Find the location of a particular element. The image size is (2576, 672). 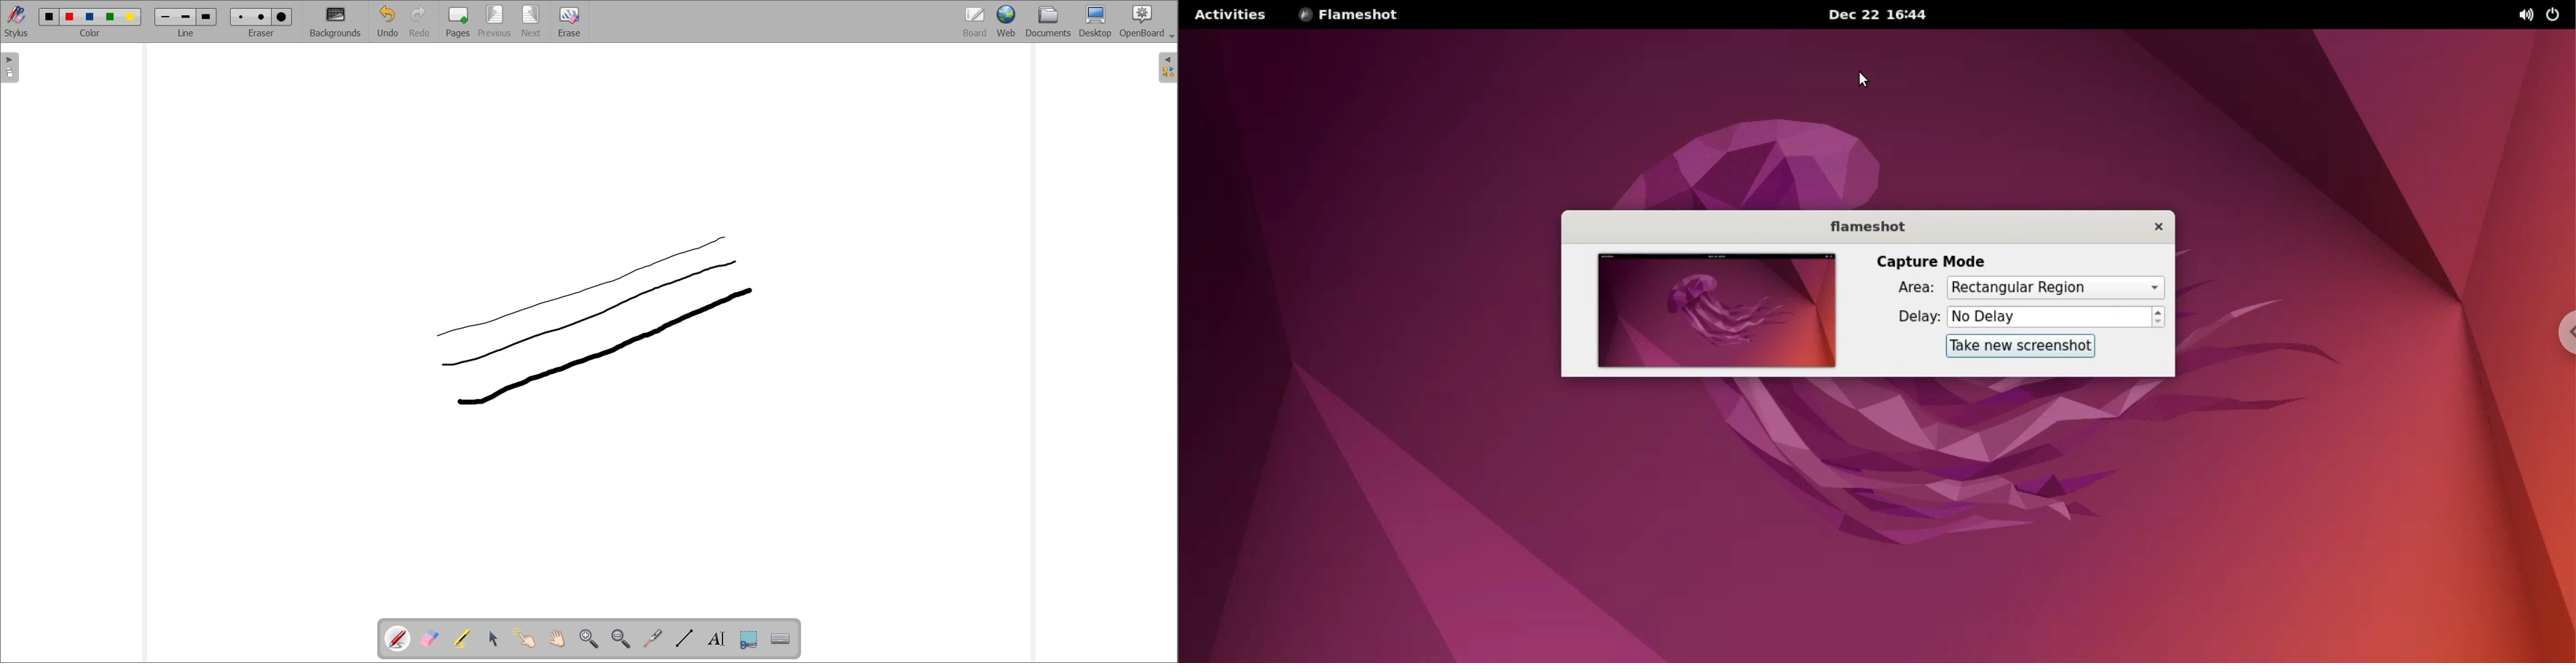

delay time input box is located at coordinates (2049, 318).